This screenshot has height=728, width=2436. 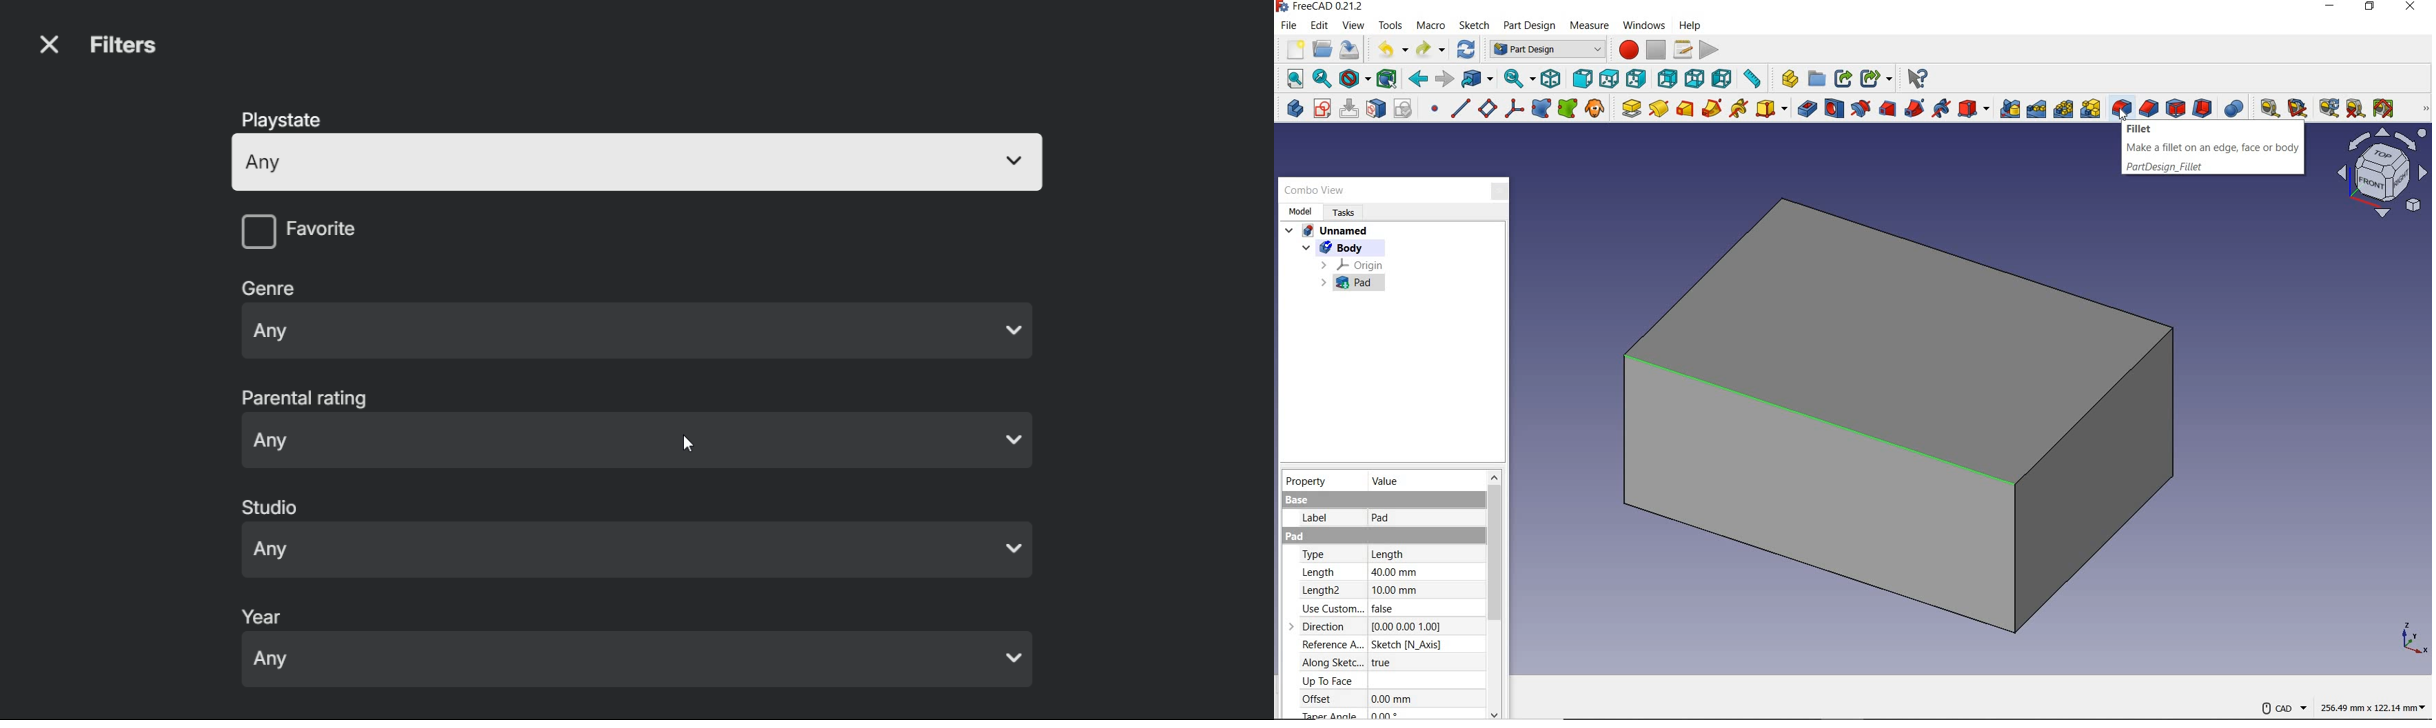 What do you see at coordinates (1320, 26) in the screenshot?
I see `edit` at bounding box center [1320, 26].